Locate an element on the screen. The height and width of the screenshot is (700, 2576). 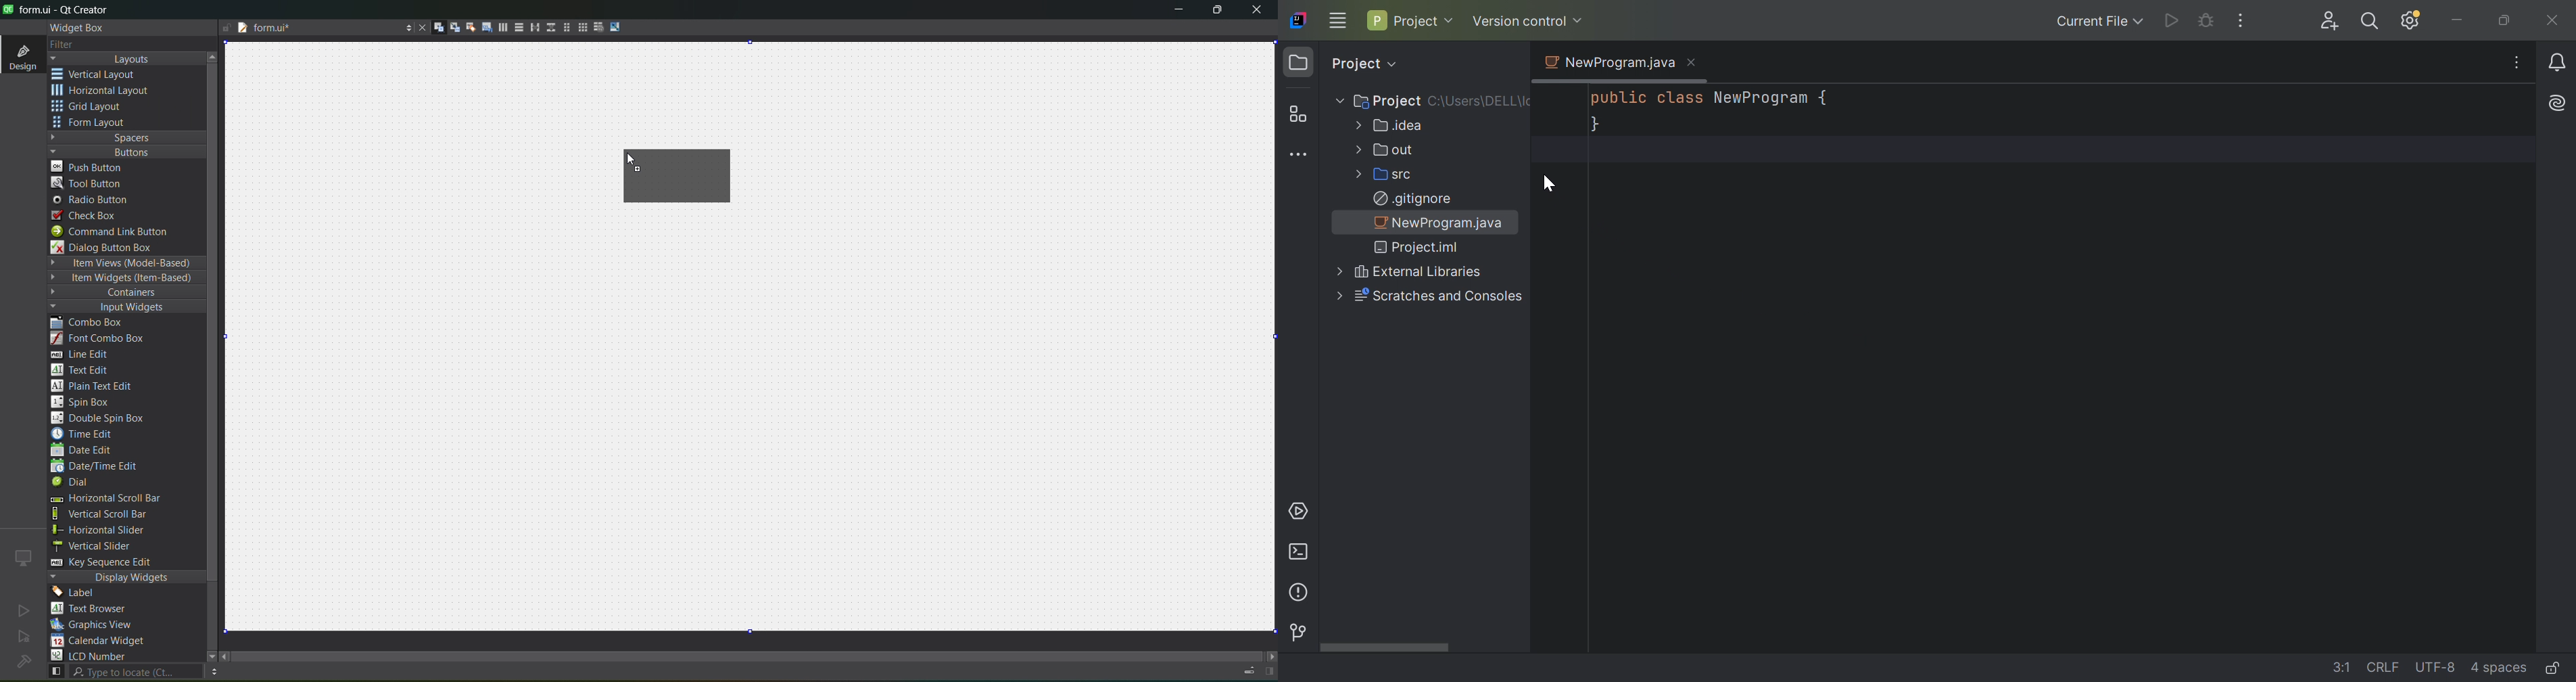
item widgets is located at coordinates (124, 278).